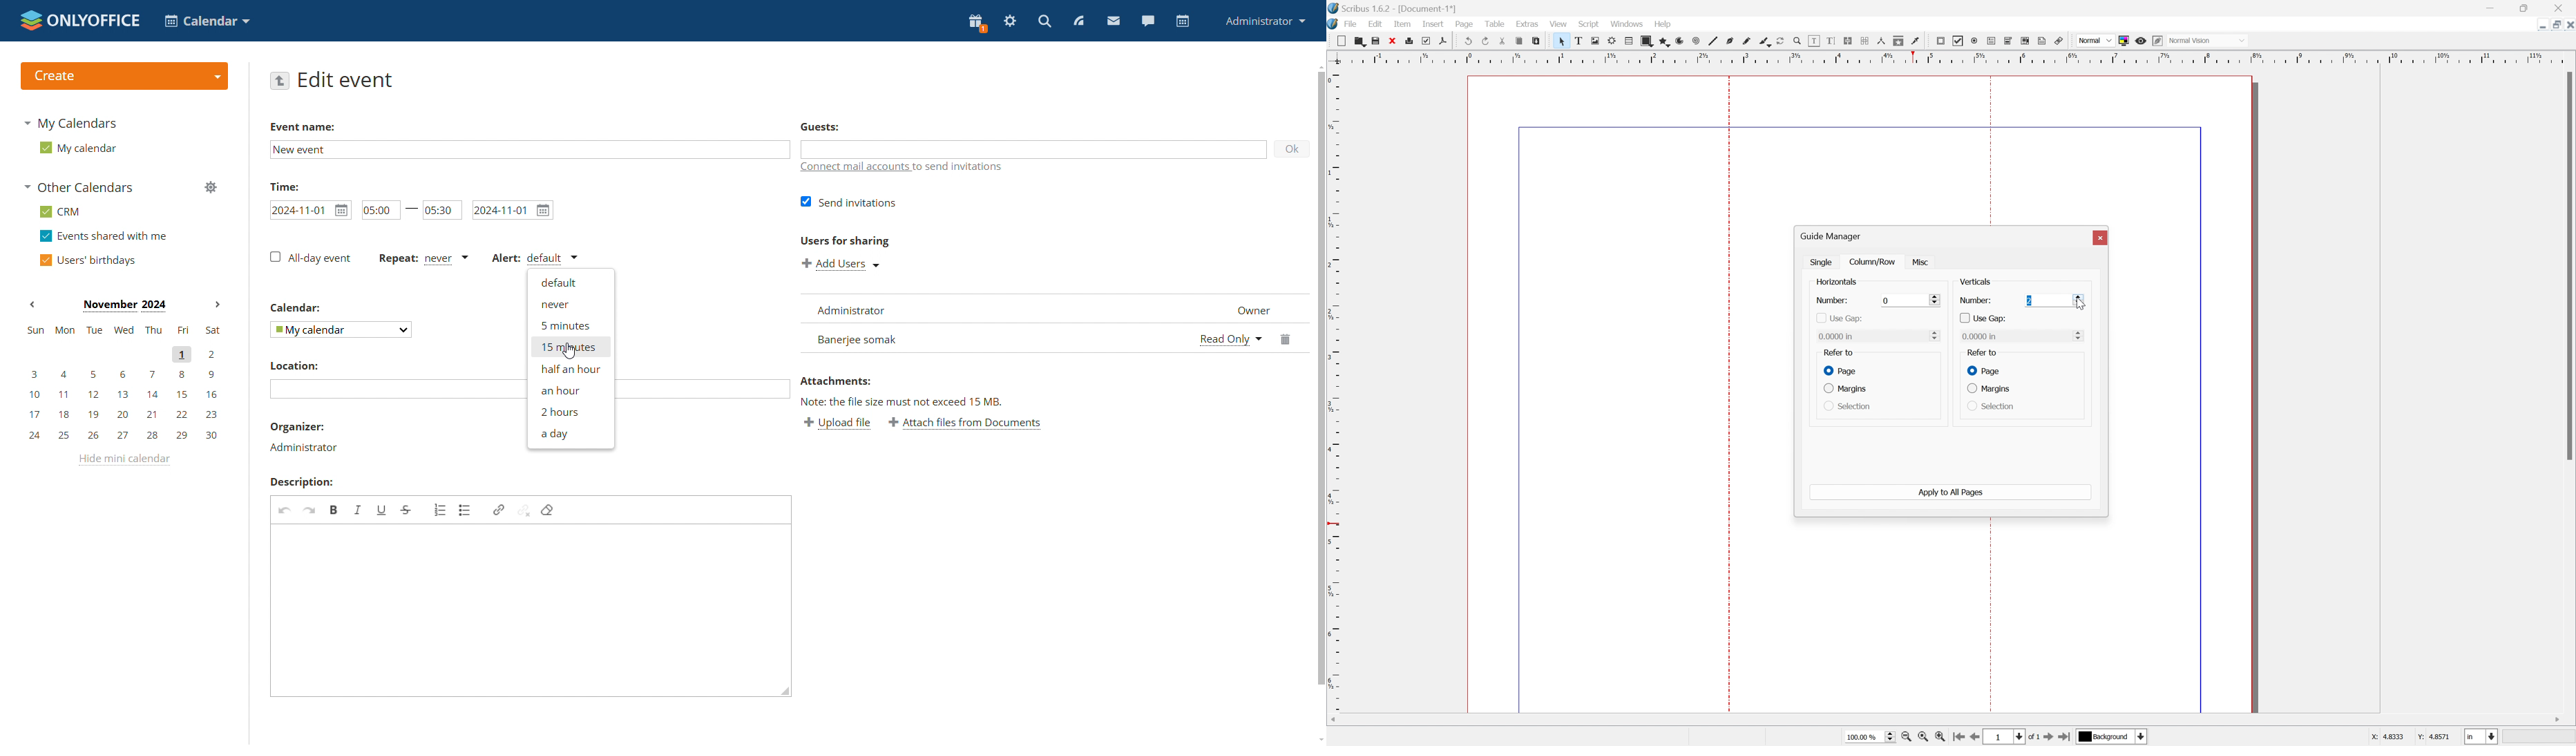  I want to click on preview mode, so click(2141, 41).